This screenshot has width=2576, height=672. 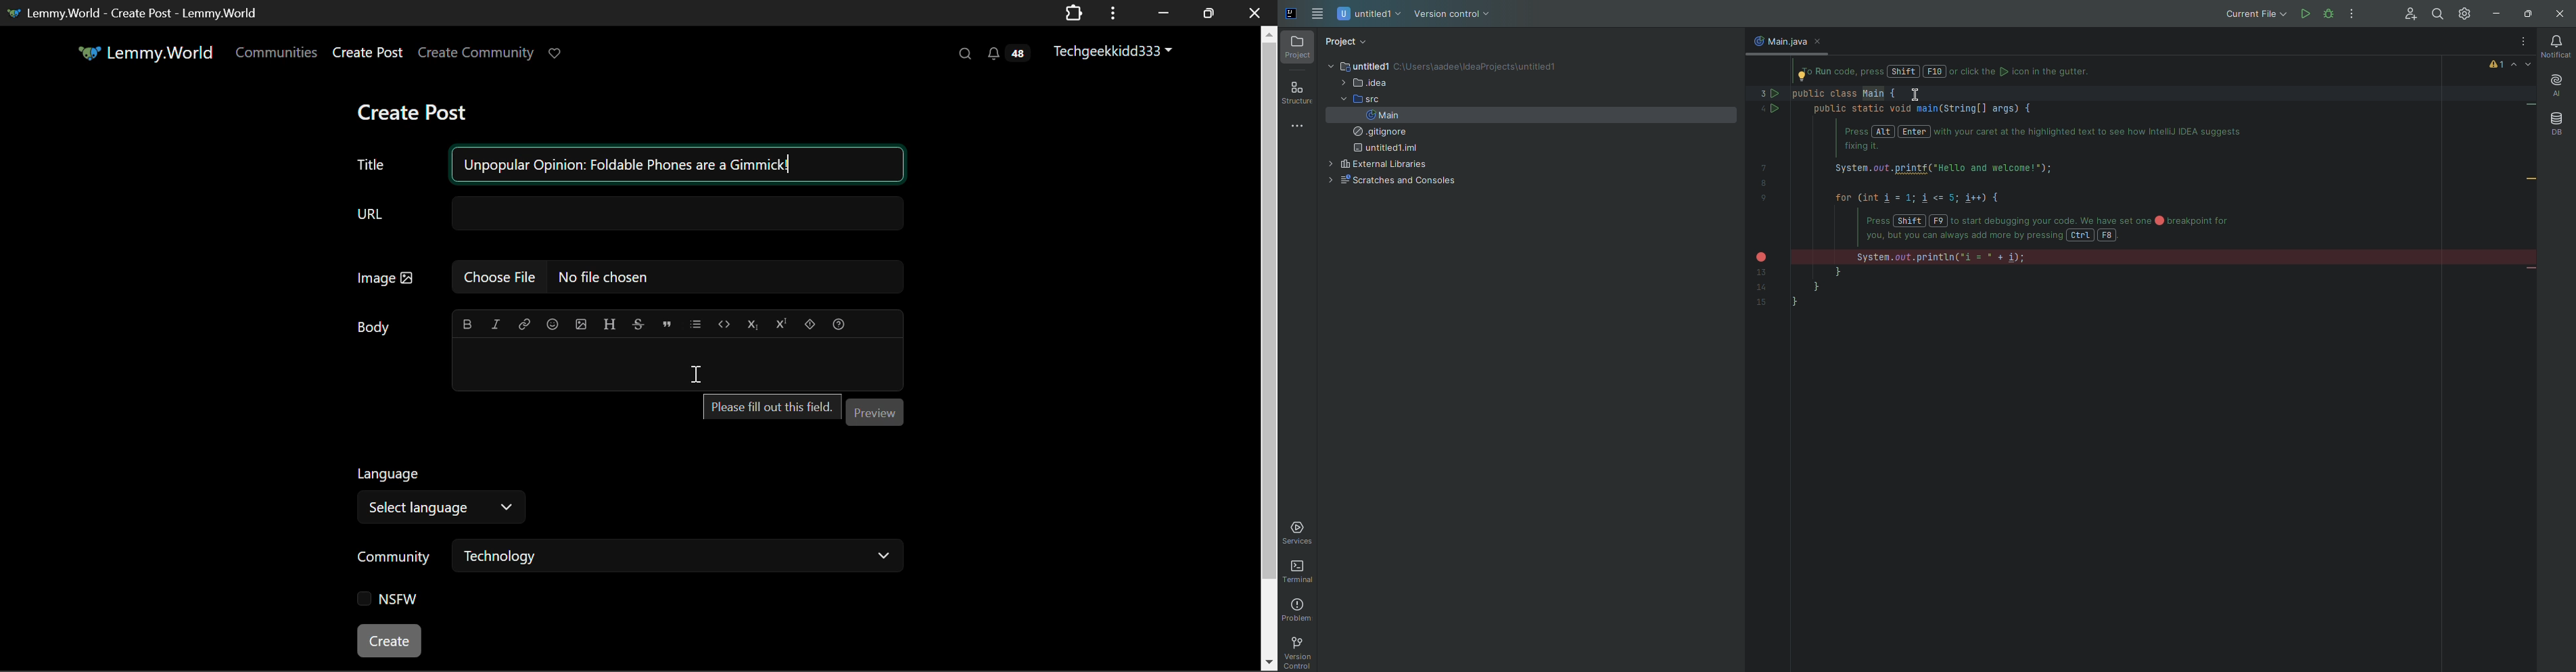 I want to click on Main.java, so click(x=1777, y=41).